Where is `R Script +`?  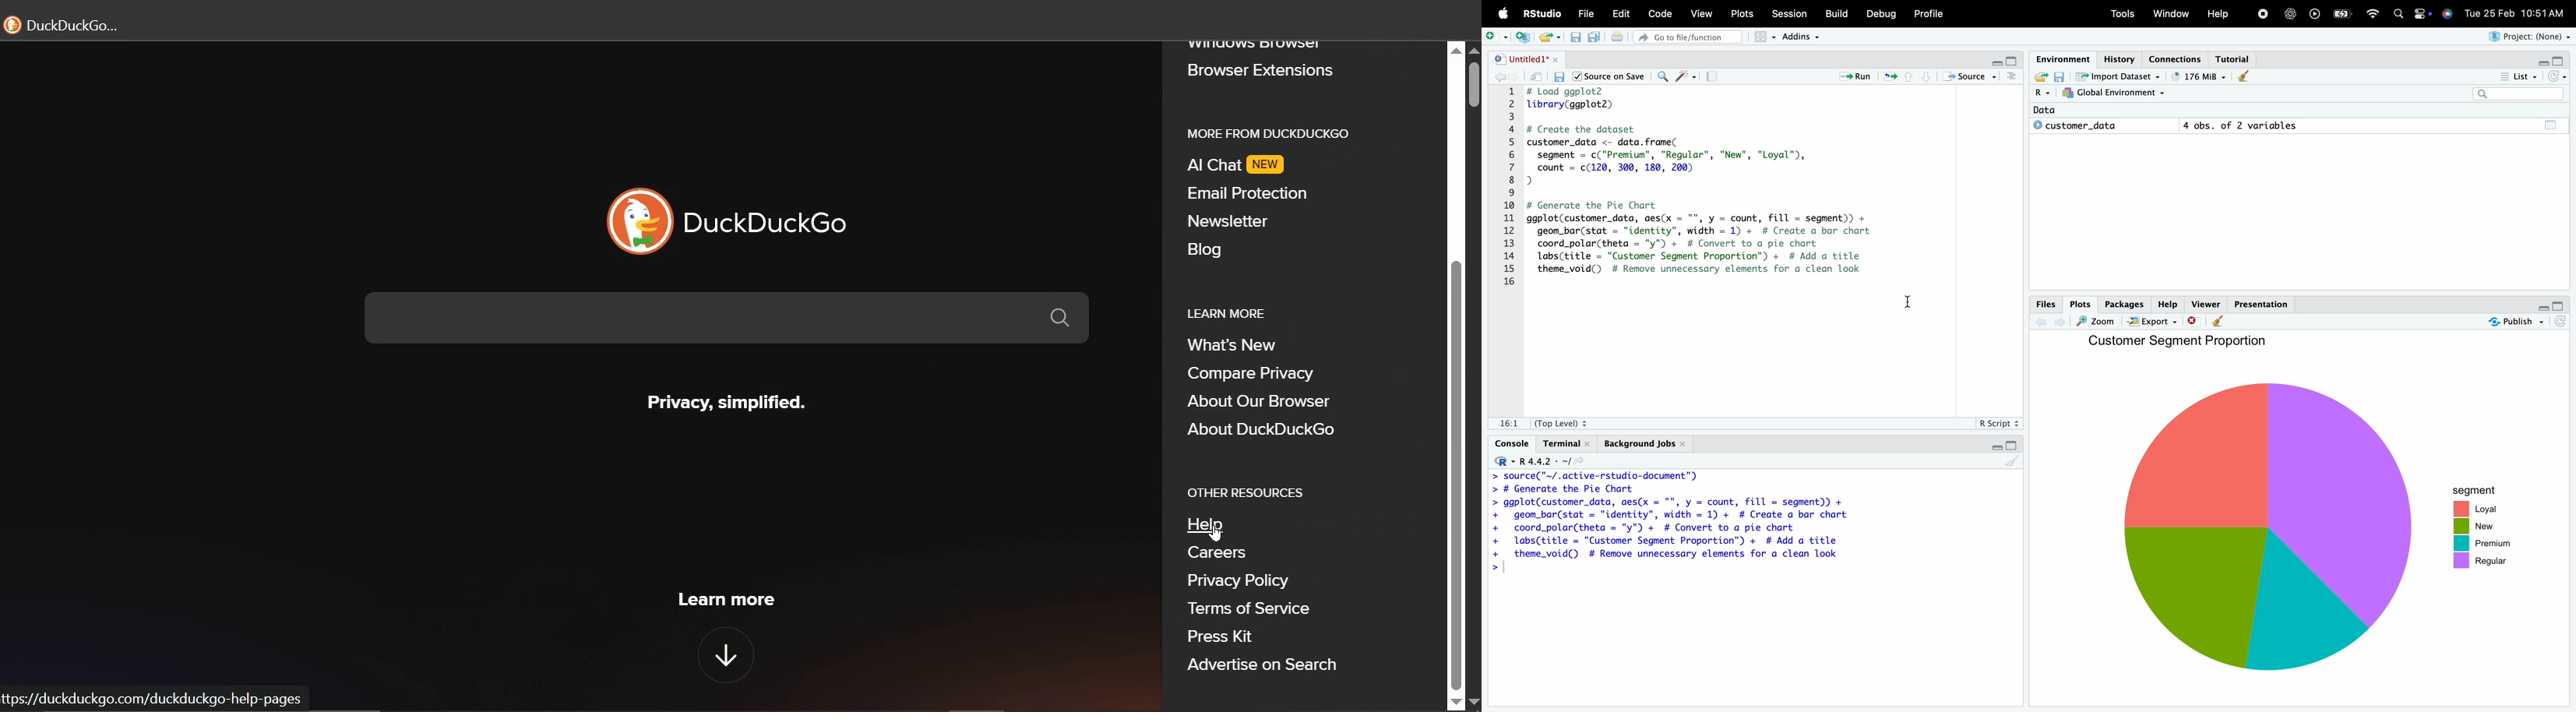
R Script + is located at coordinates (1998, 422).